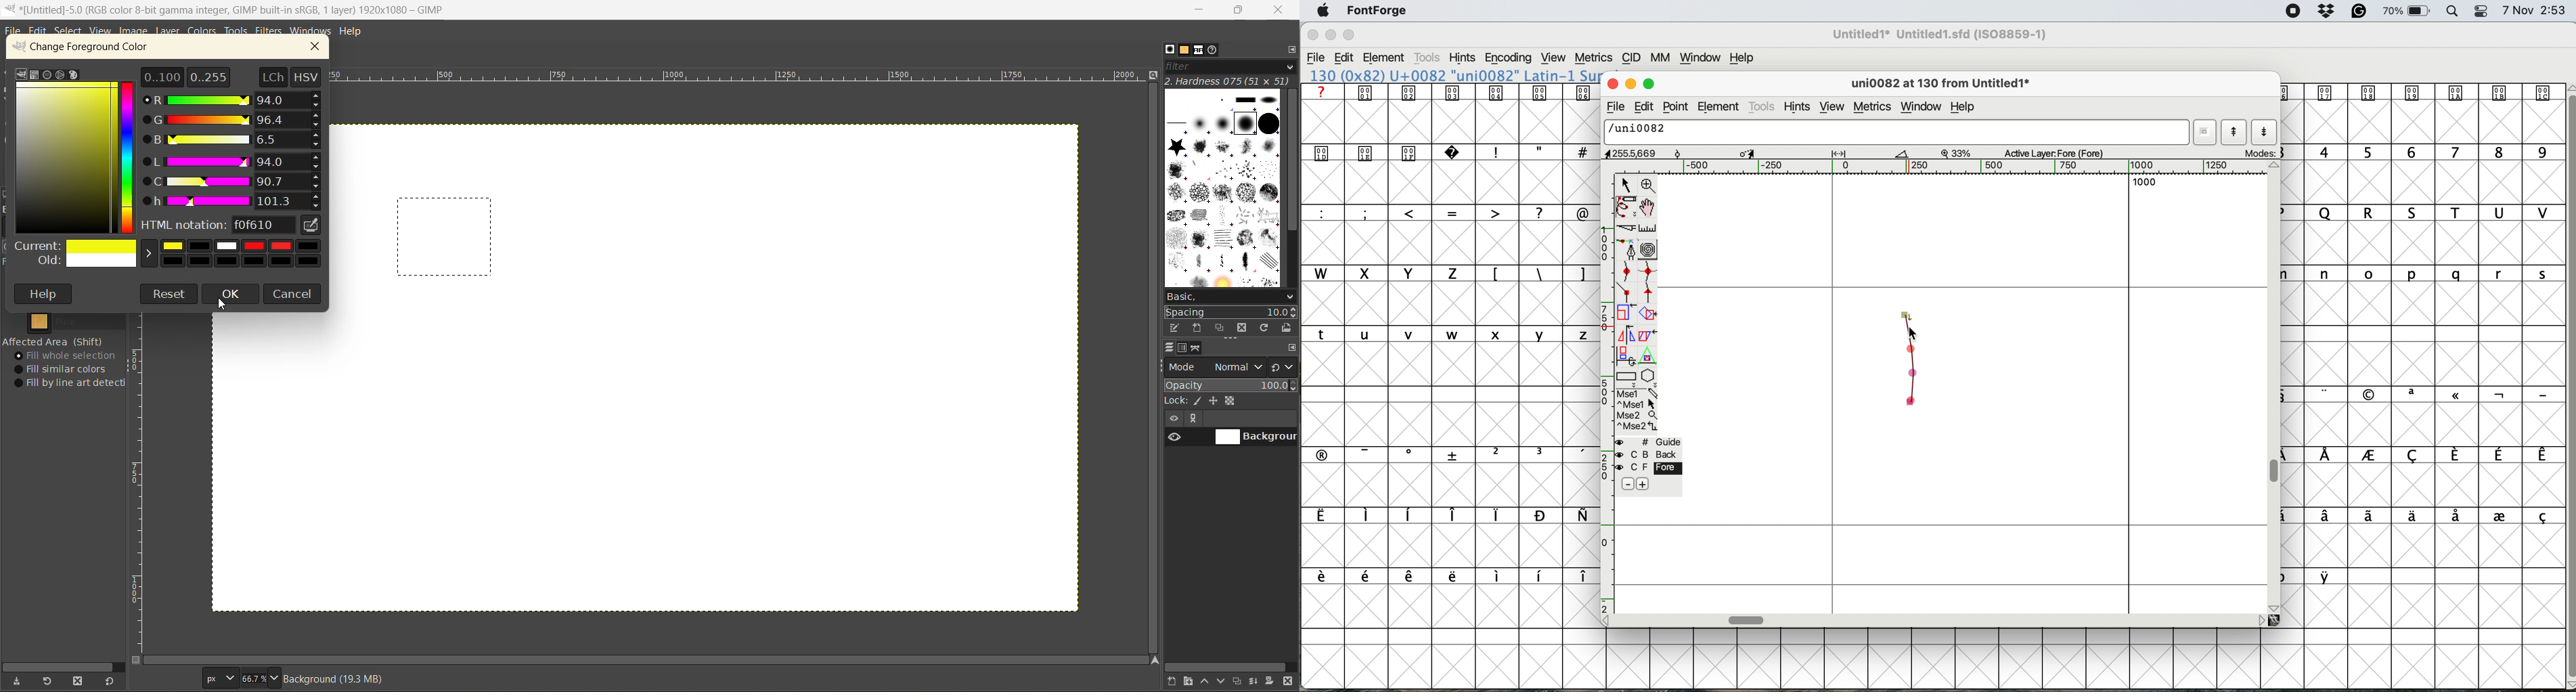 The height and width of the screenshot is (700, 2576). Describe the element at coordinates (1627, 294) in the screenshot. I see `add a comer point` at that location.